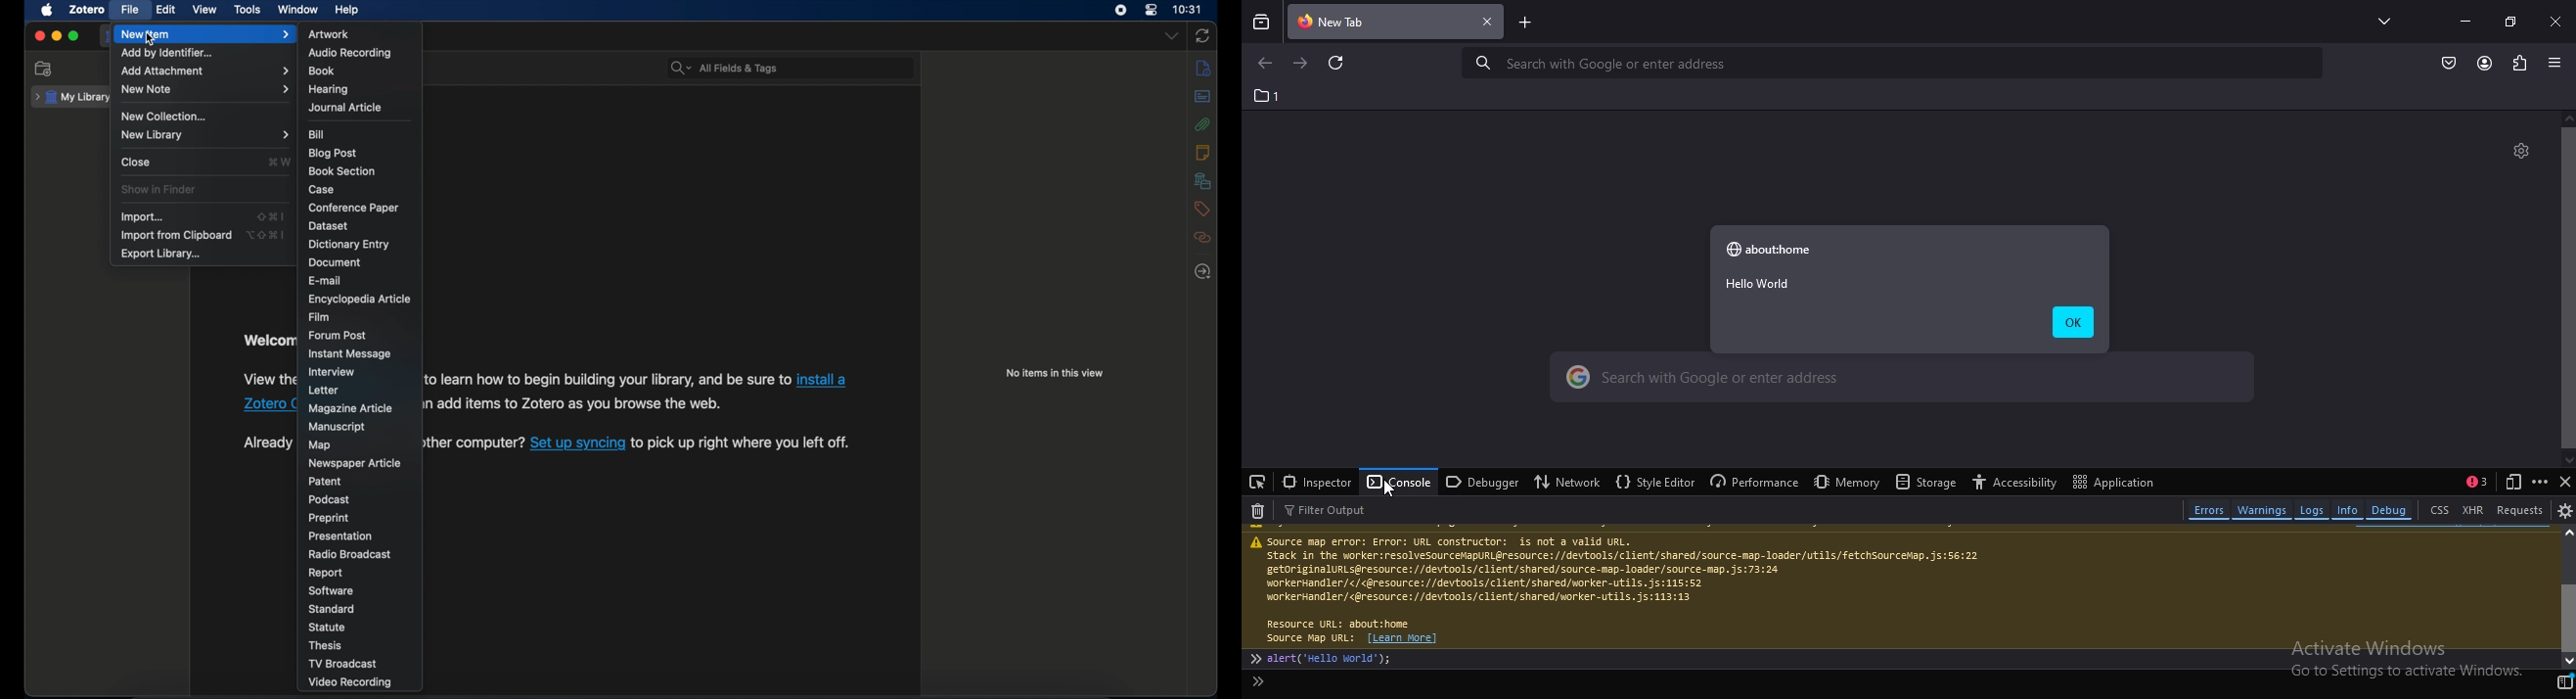 The height and width of the screenshot is (700, 2576). What do you see at coordinates (2464, 21) in the screenshot?
I see `minimize` at bounding box center [2464, 21].